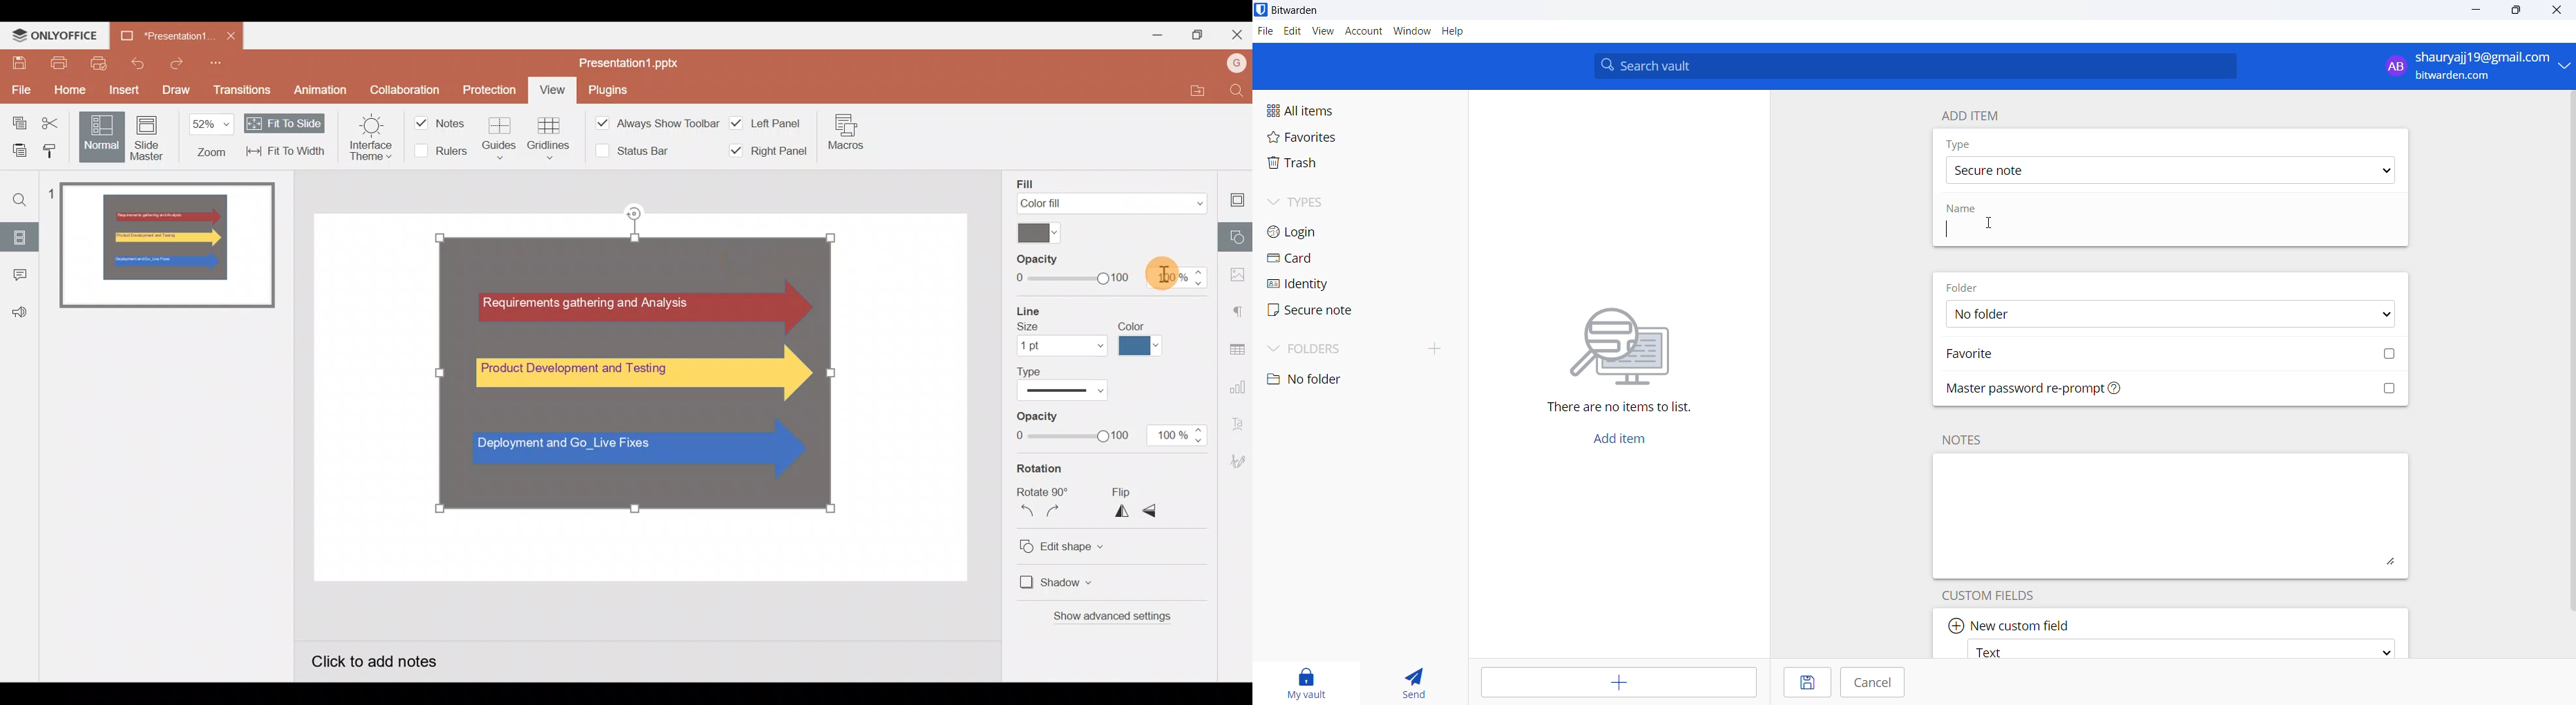  I want to click on name, so click(1965, 209).